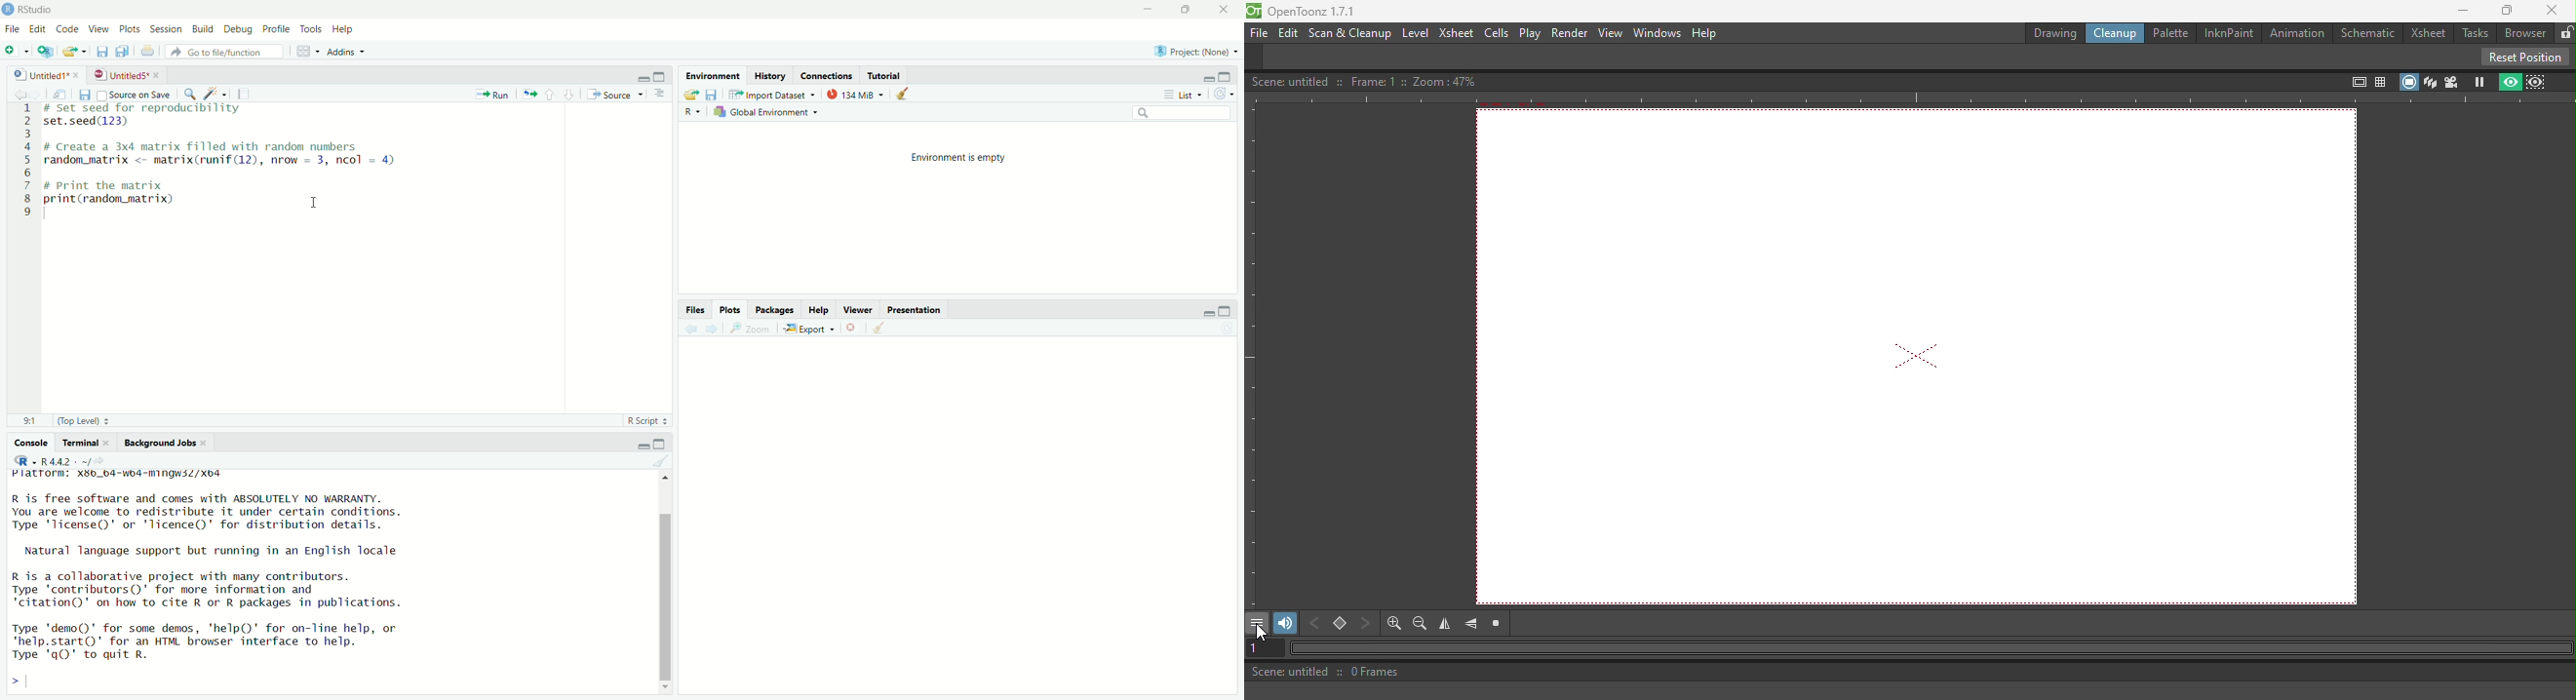 The width and height of the screenshot is (2576, 700). What do you see at coordinates (214, 92) in the screenshot?
I see `spark` at bounding box center [214, 92].